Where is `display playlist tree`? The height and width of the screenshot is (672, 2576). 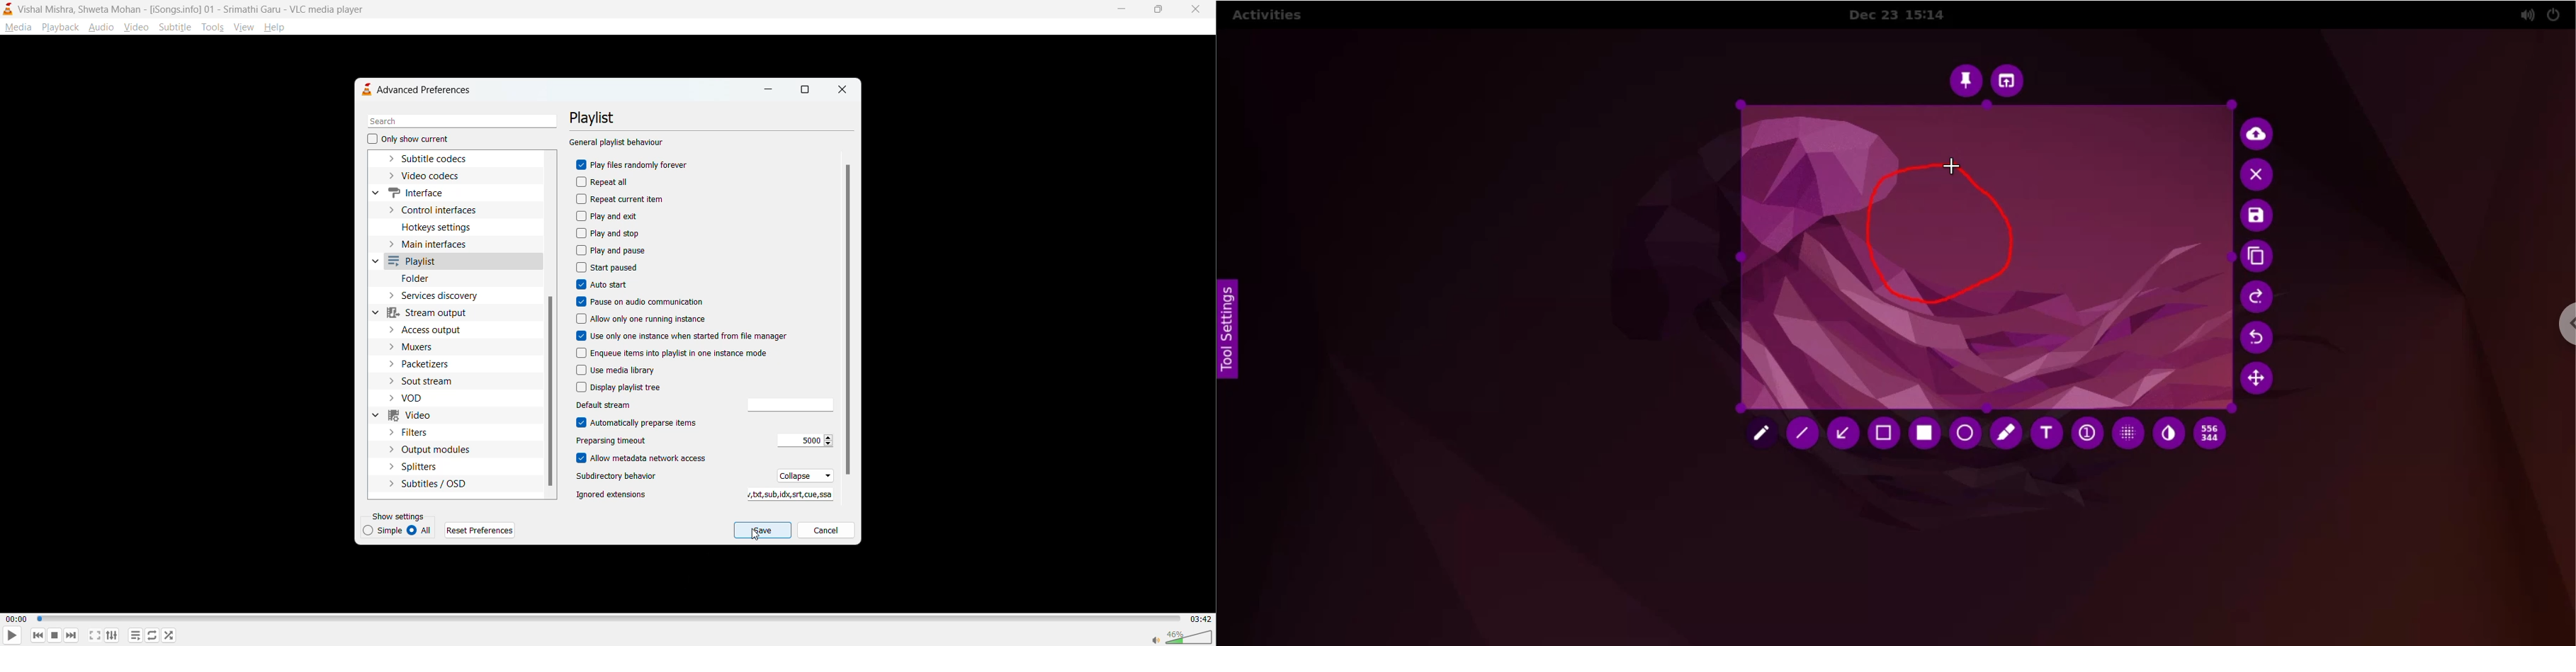 display playlist tree is located at coordinates (622, 388).